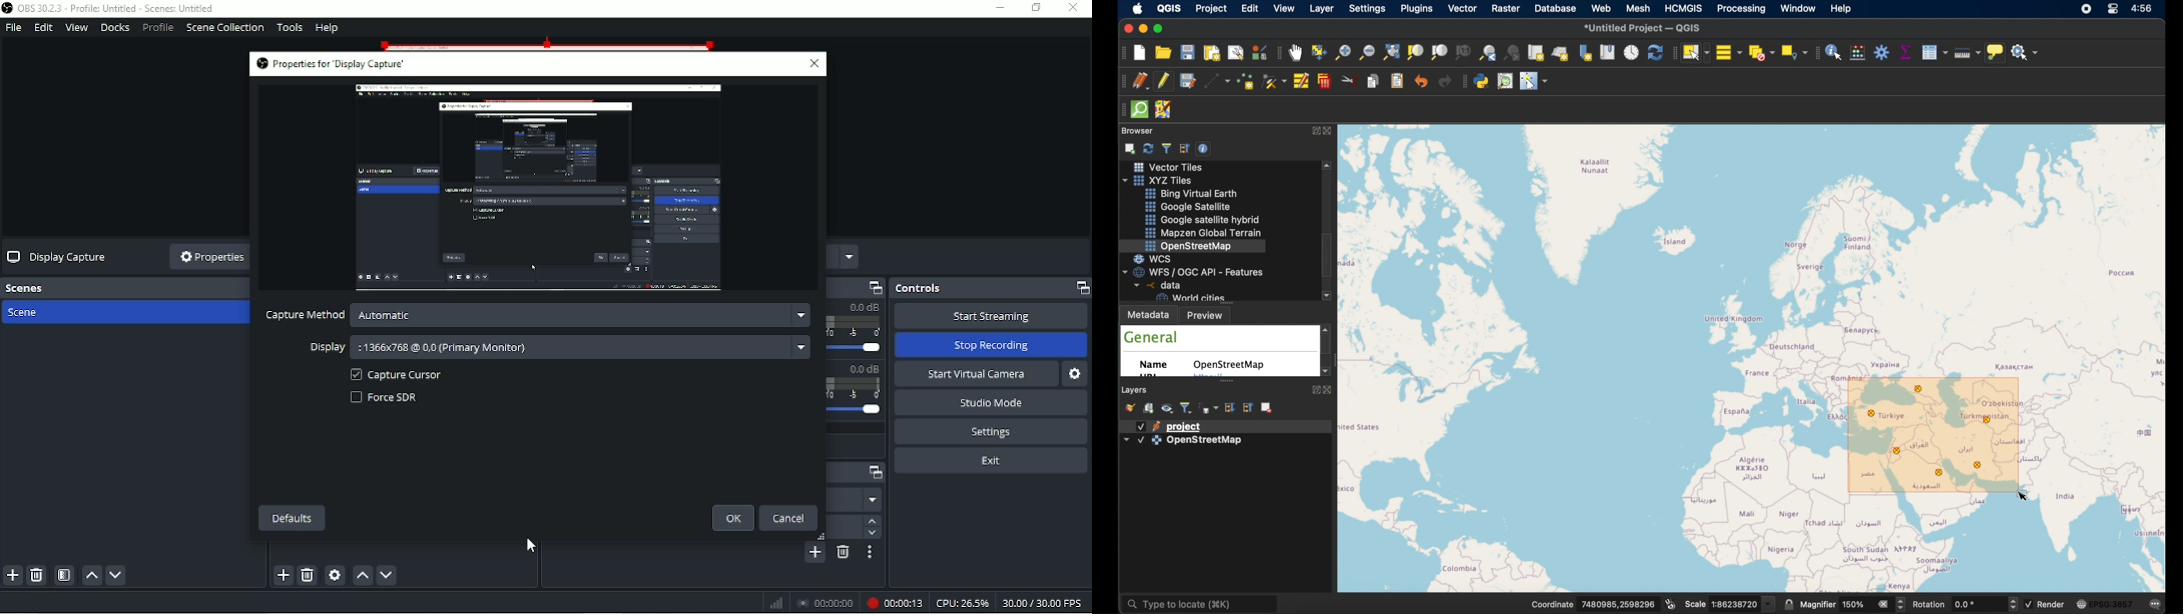 The width and height of the screenshot is (2184, 616). I want to click on remove layer/group, so click(1268, 408).